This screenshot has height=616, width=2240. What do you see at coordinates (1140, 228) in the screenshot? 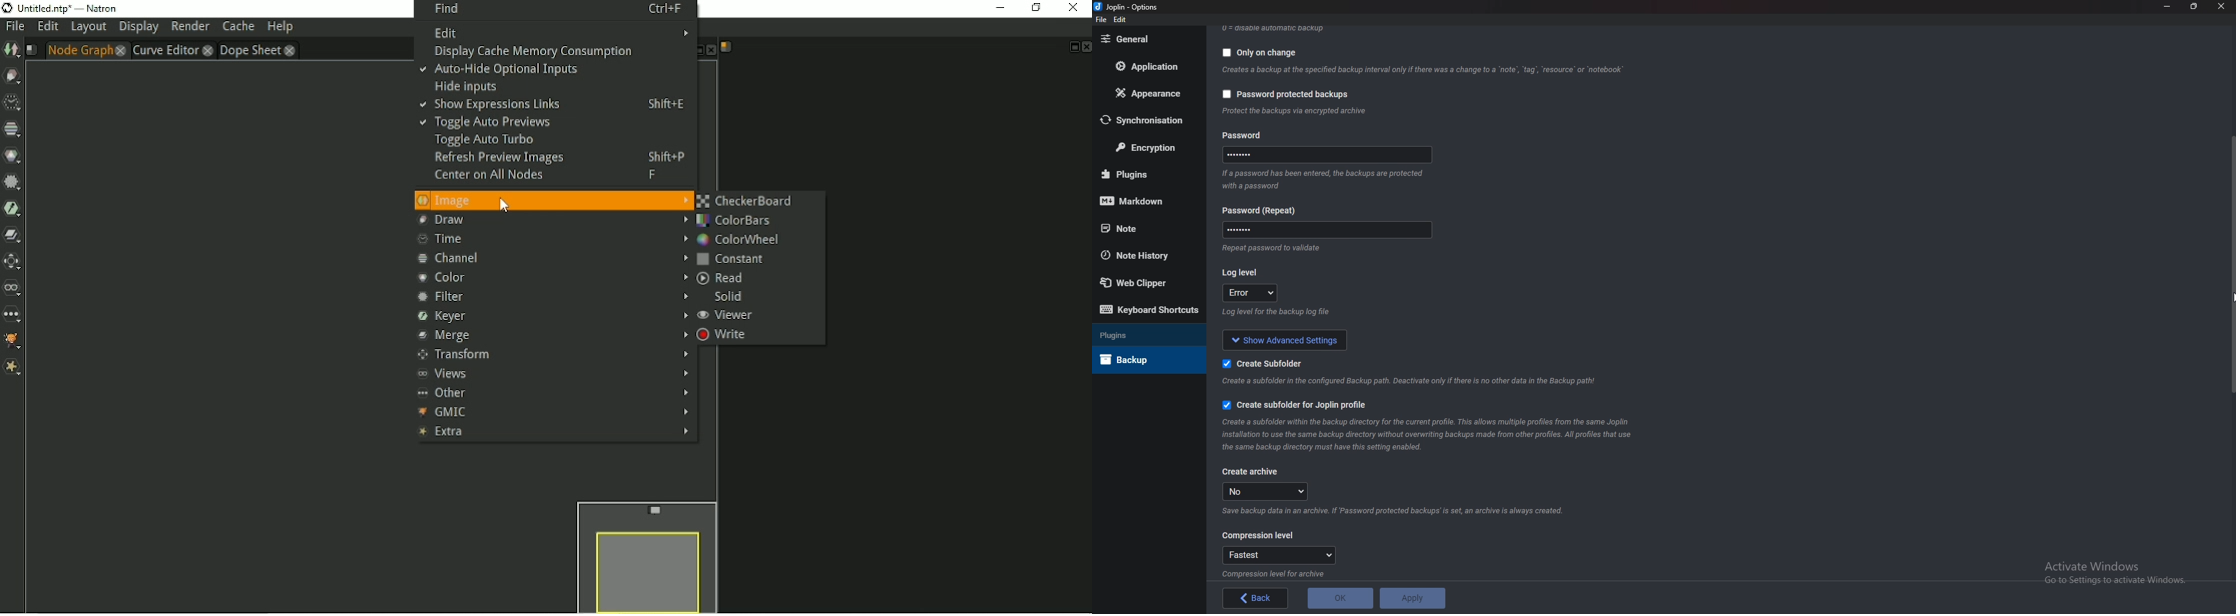
I see `note` at bounding box center [1140, 228].